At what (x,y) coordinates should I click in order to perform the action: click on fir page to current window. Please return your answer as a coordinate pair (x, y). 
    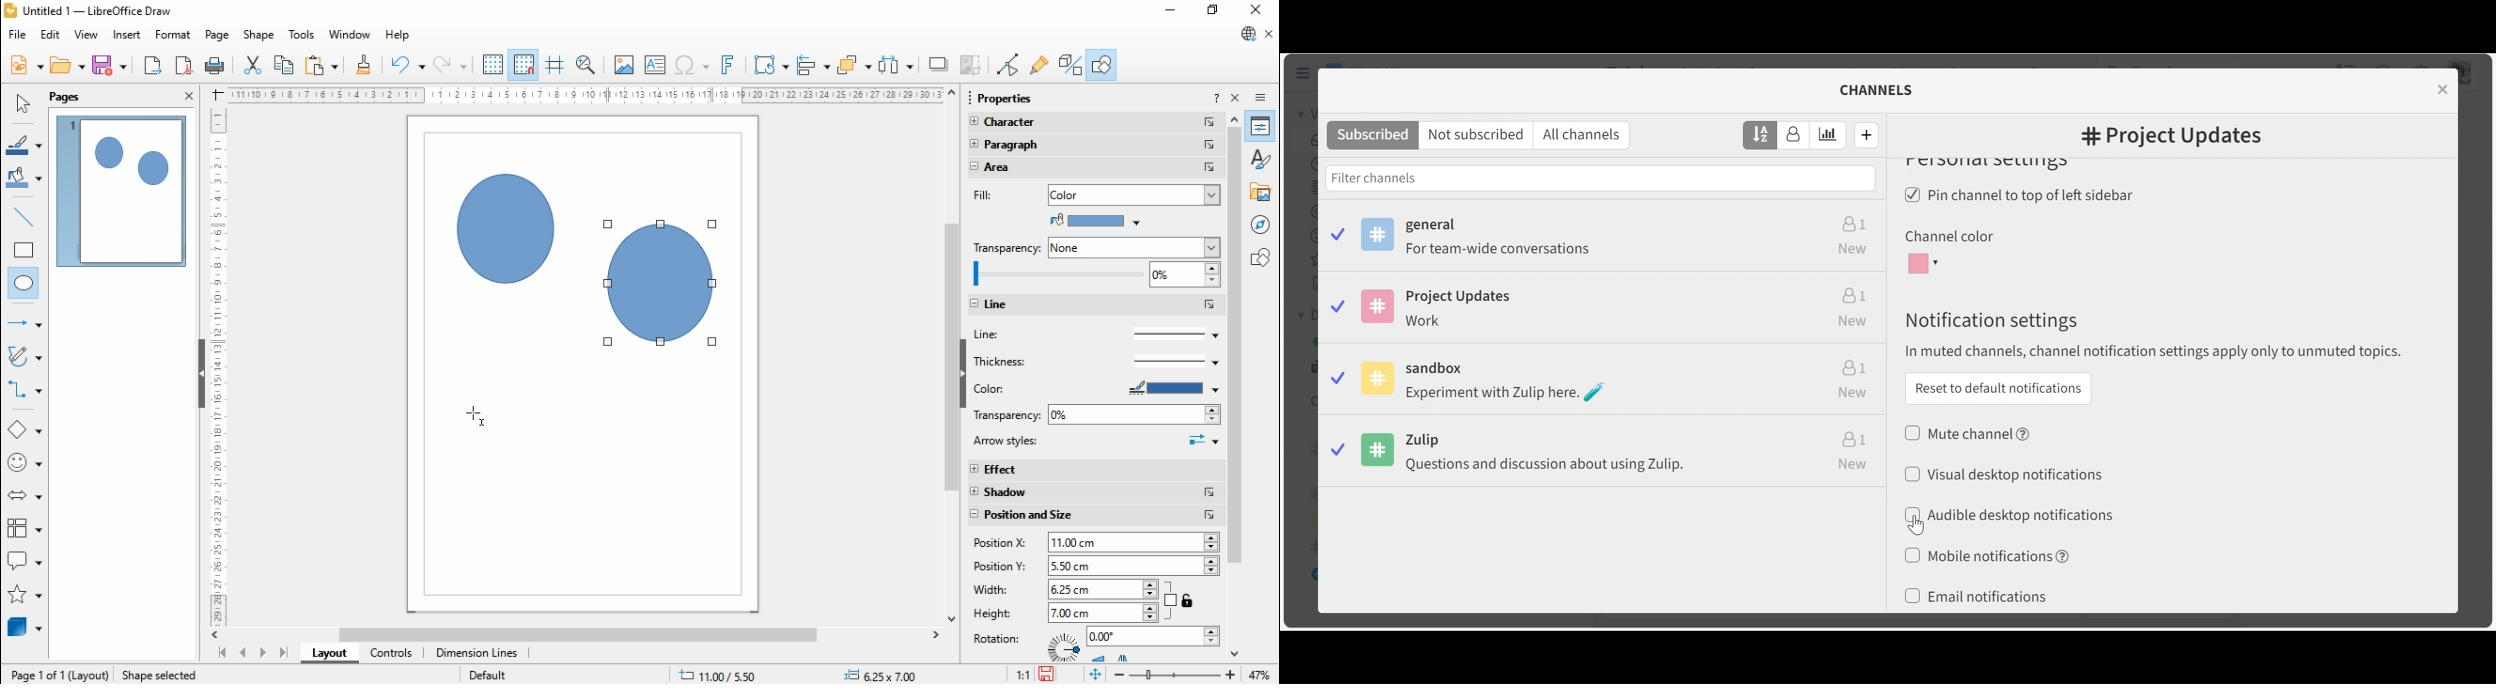
    Looking at the image, I should click on (1095, 674).